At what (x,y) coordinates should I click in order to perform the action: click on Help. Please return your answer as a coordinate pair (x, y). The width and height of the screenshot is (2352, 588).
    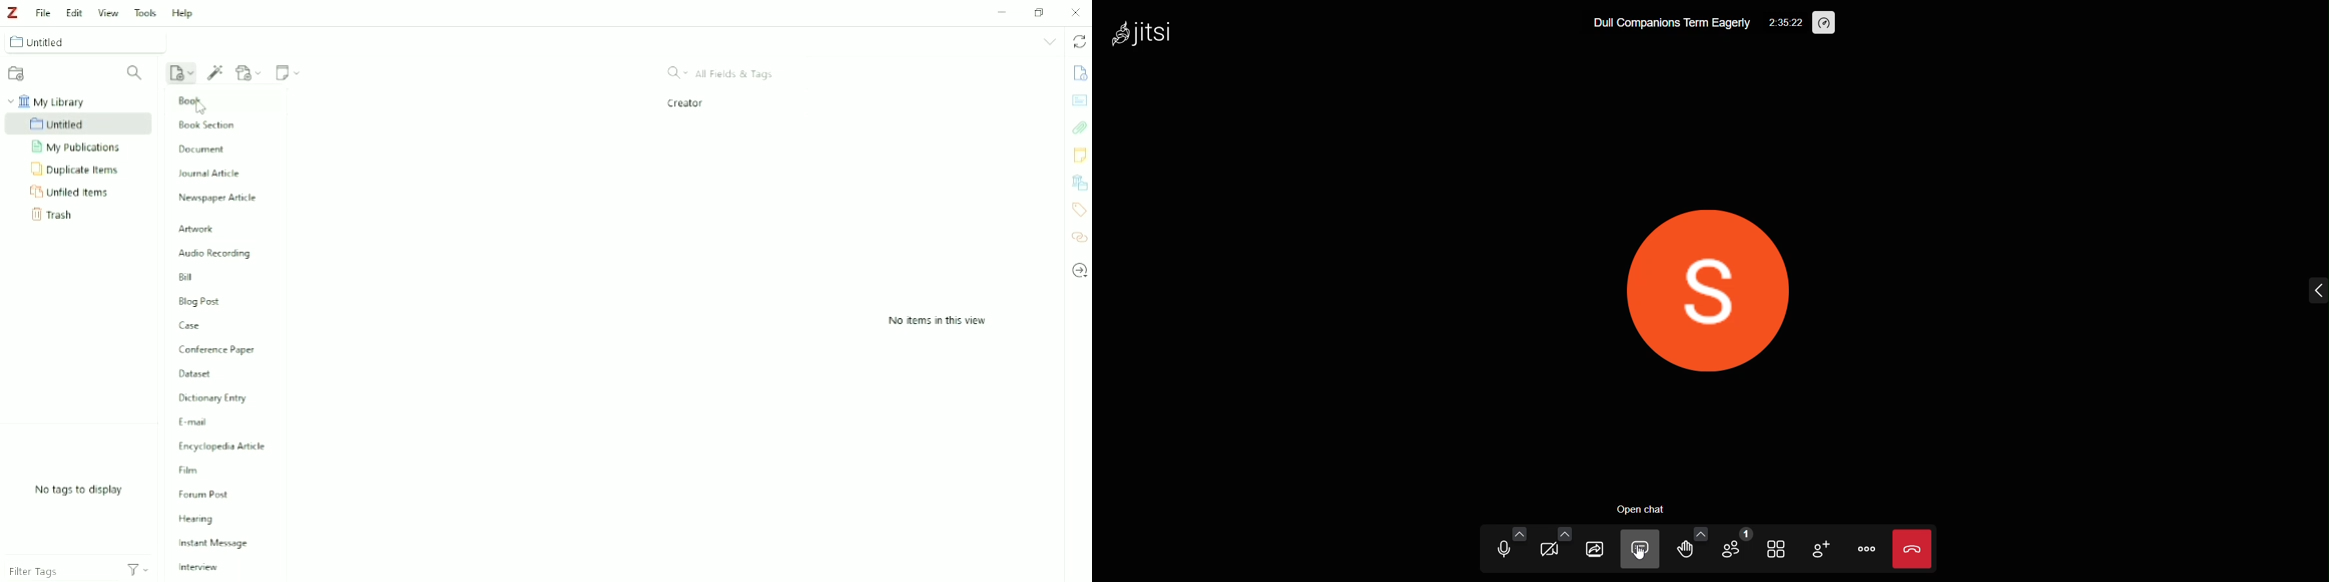
    Looking at the image, I should click on (183, 13).